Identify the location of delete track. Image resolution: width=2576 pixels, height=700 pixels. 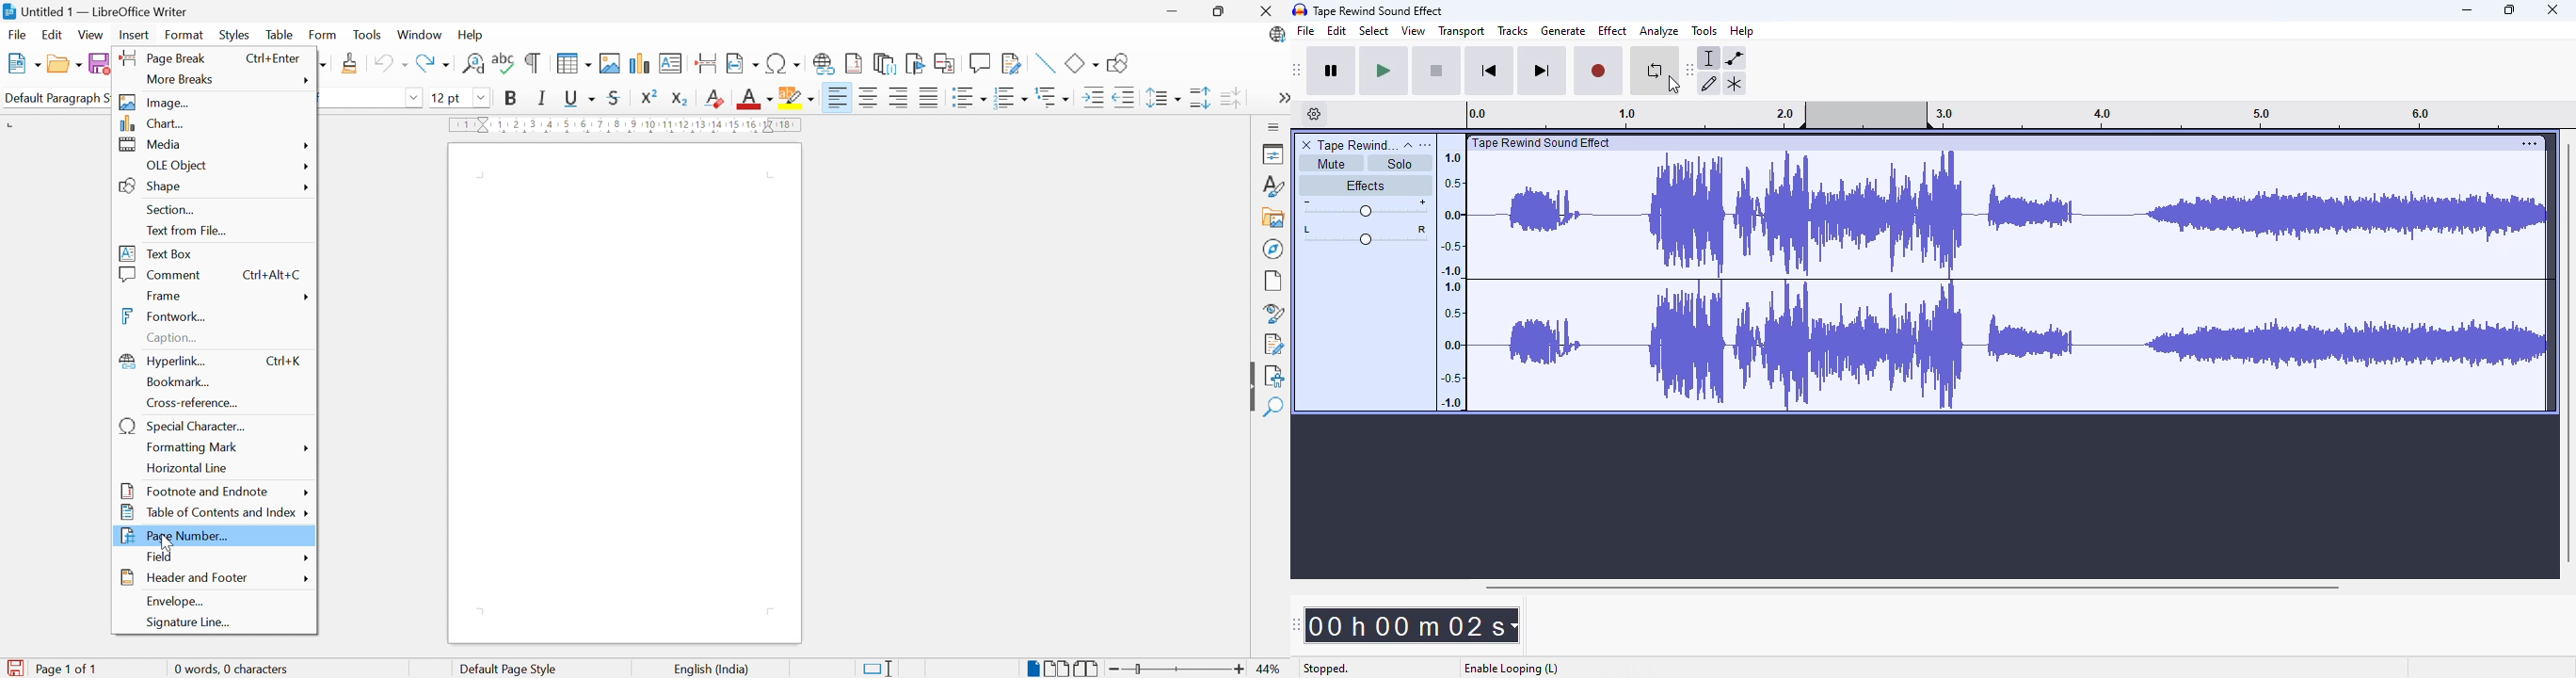
(1306, 144).